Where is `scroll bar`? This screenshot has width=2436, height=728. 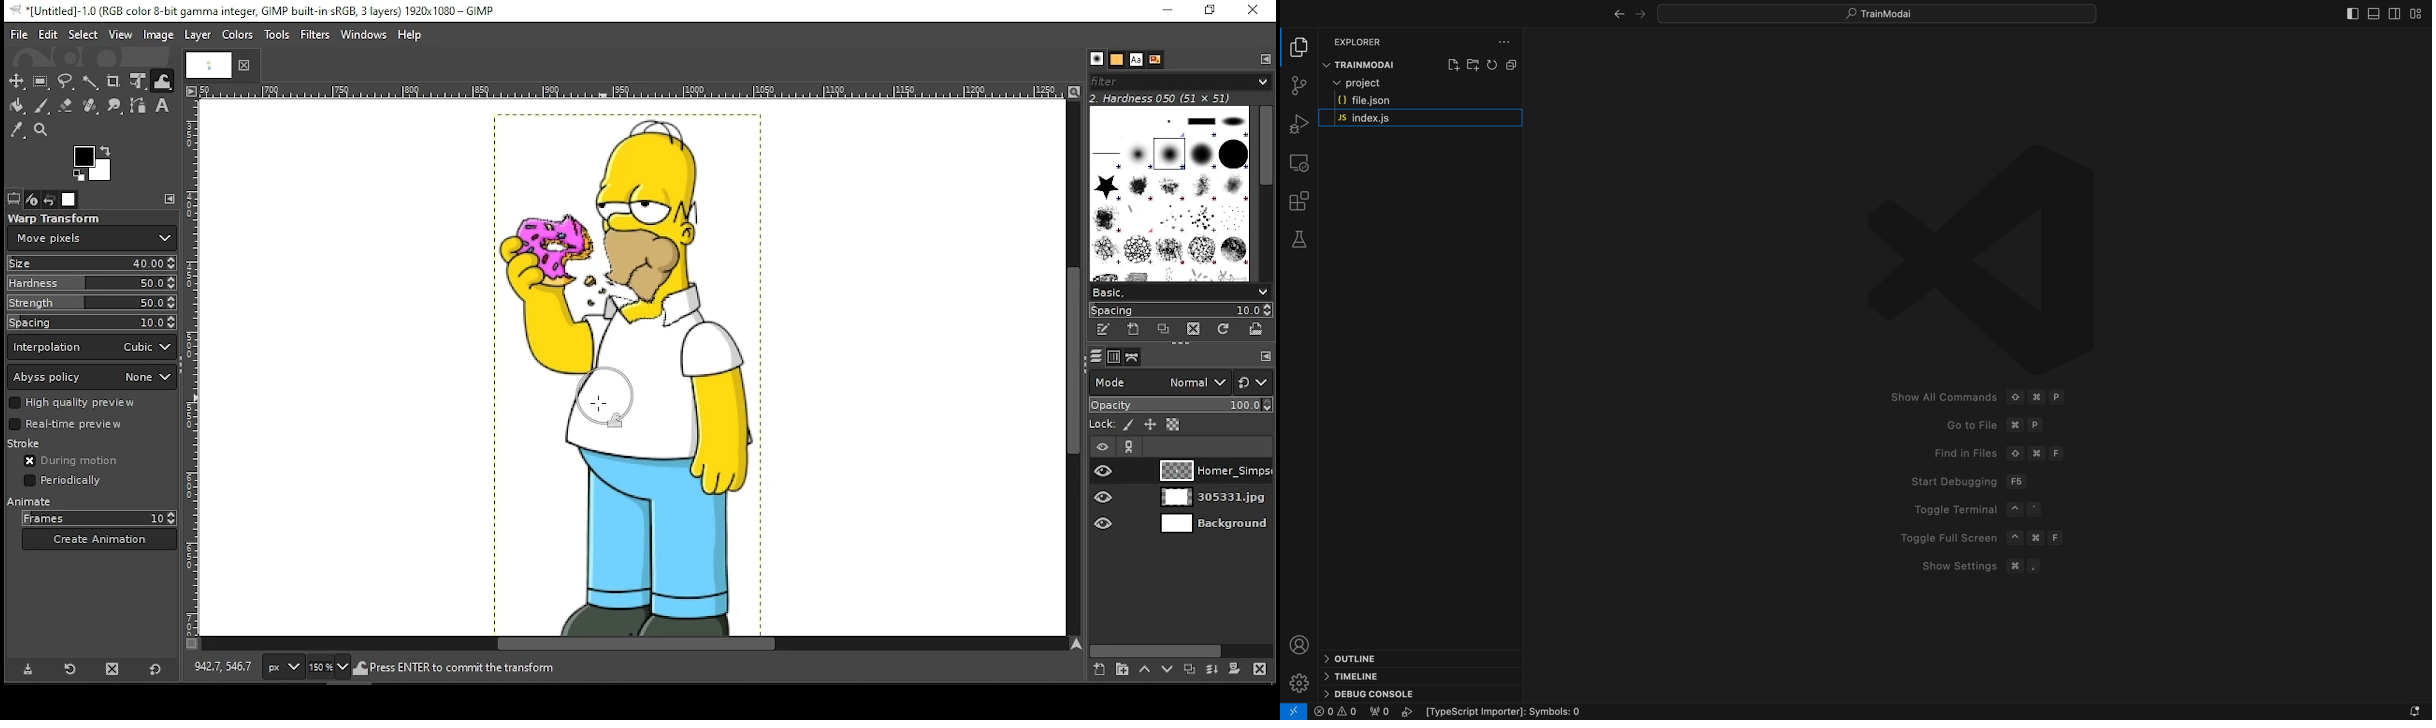 scroll bar is located at coordinates (1179, 651).